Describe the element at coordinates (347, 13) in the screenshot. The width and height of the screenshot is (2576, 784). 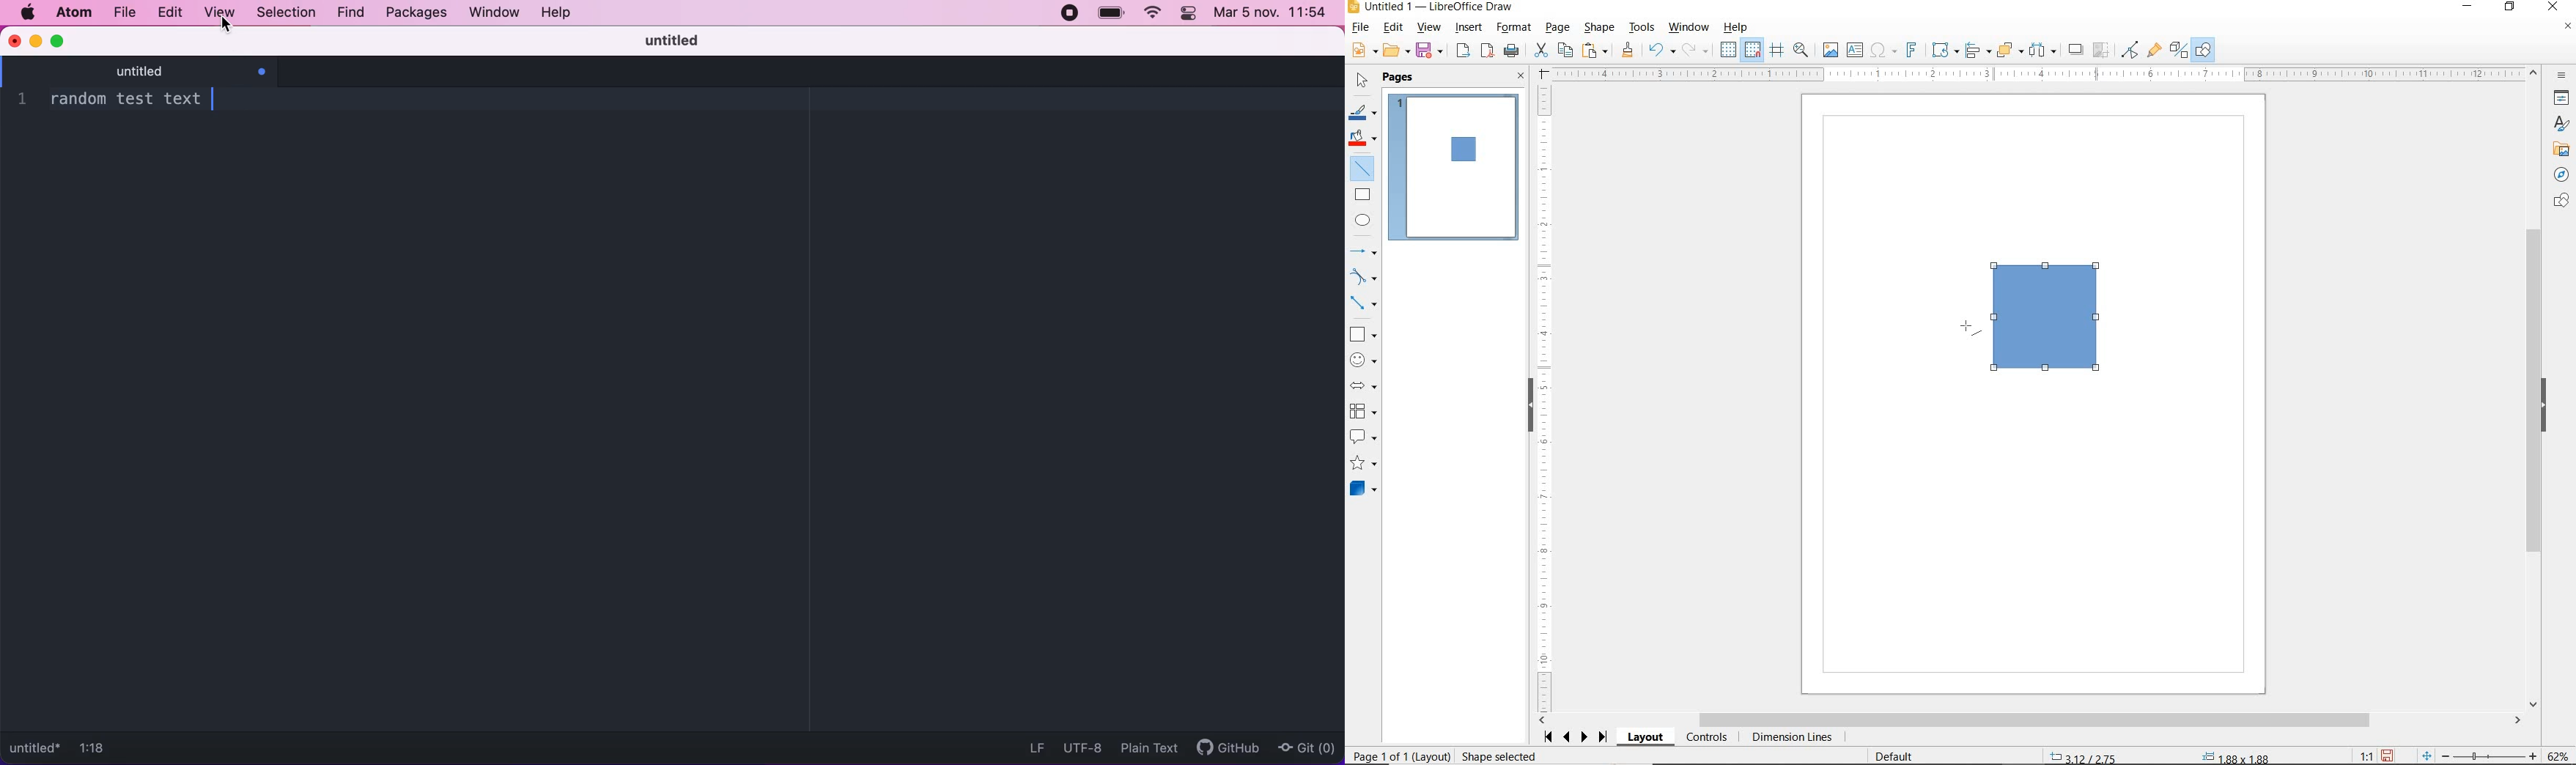
I see `find` at that location.